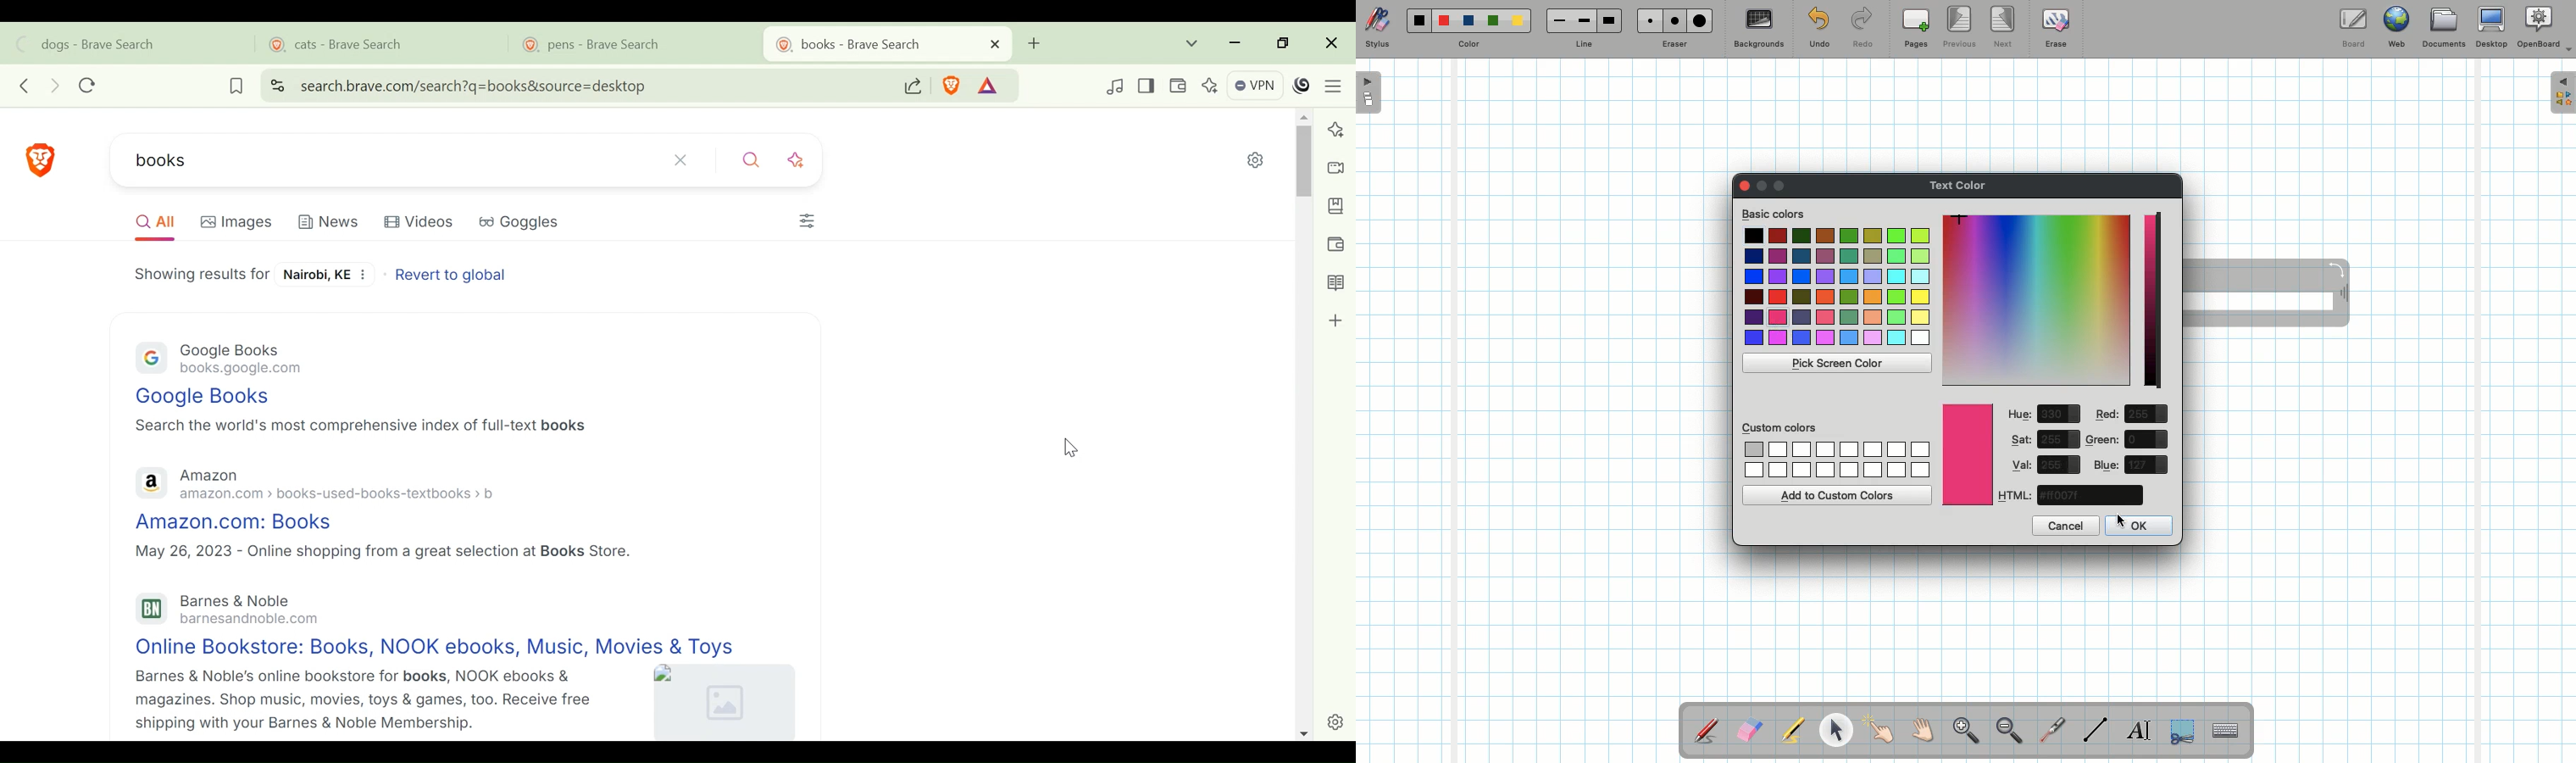 This screenshot has width=2576, height=784. Describe the element at coordinates (351, 702) in the screenshot. I see `Barnes & Noble's online bookstore for books, NOOK ebooks &
magazines. Shop music, movies, toys & games, too. Receive free
shipping with your Barnes & Noble Membership.` at that location.